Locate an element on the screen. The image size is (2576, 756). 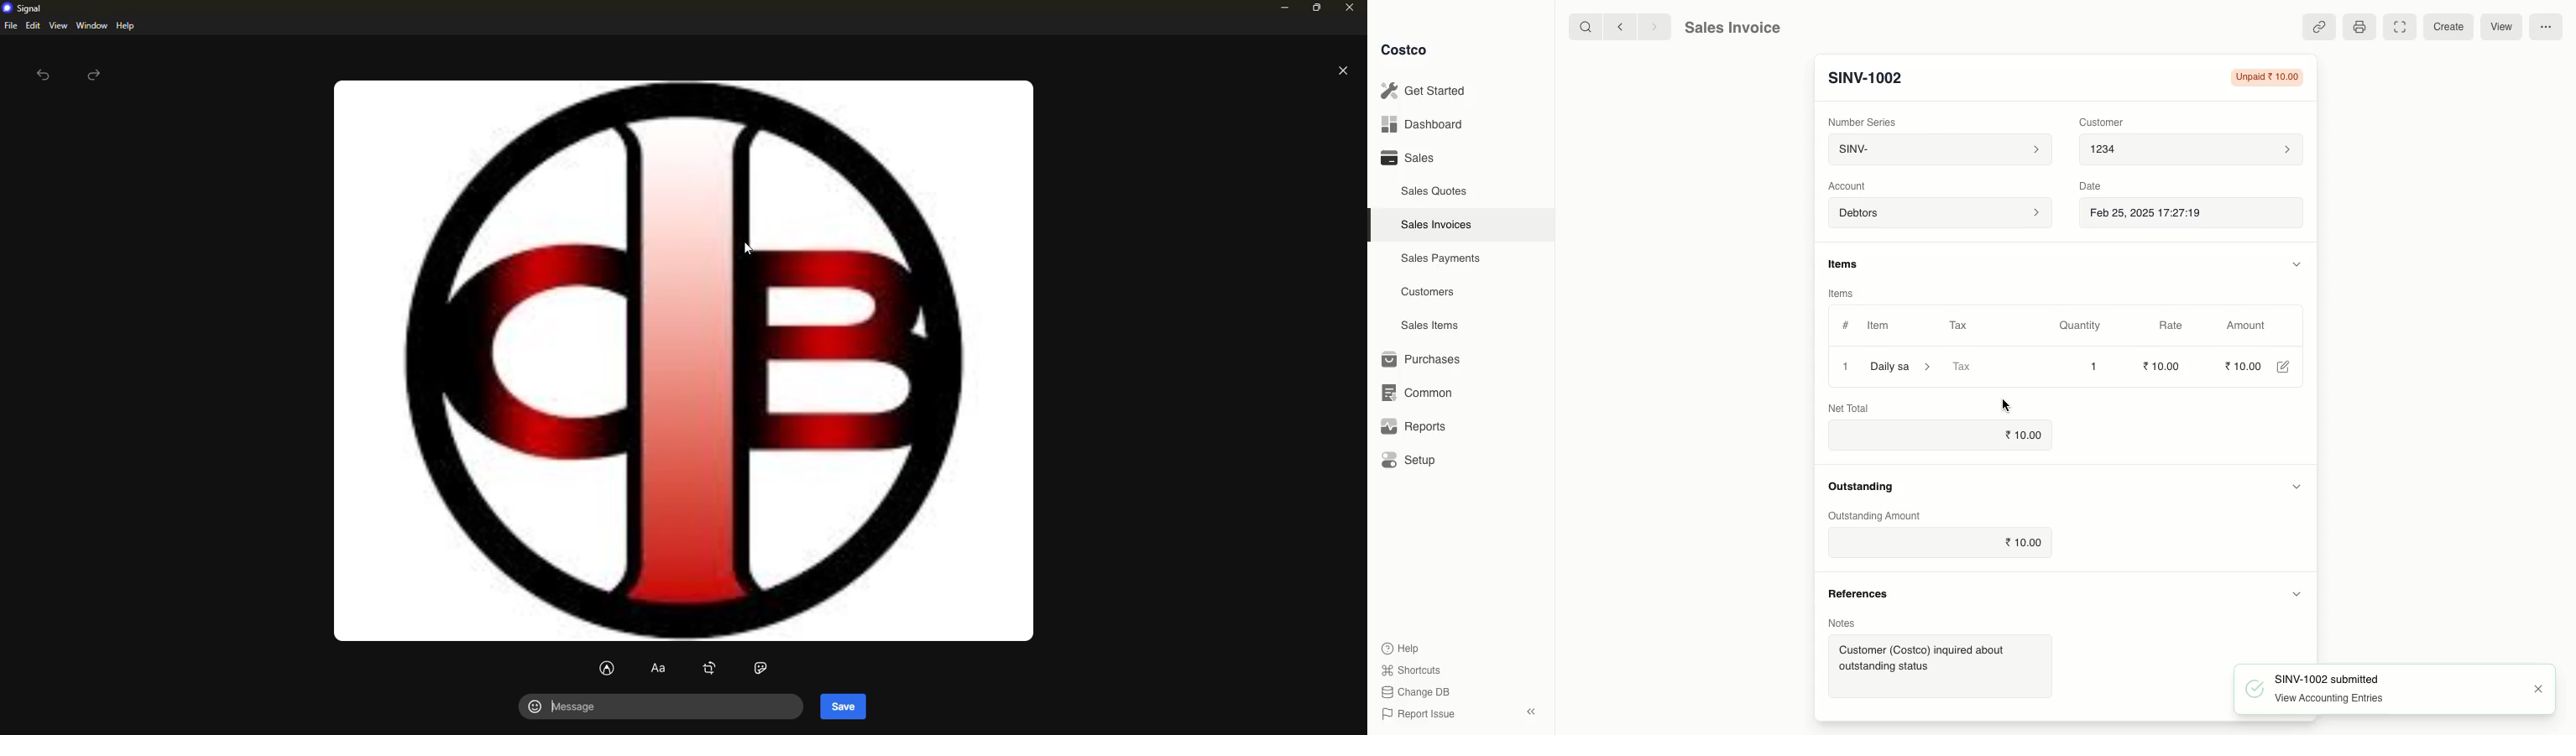
Notes is located at coordinates (1847, 624).